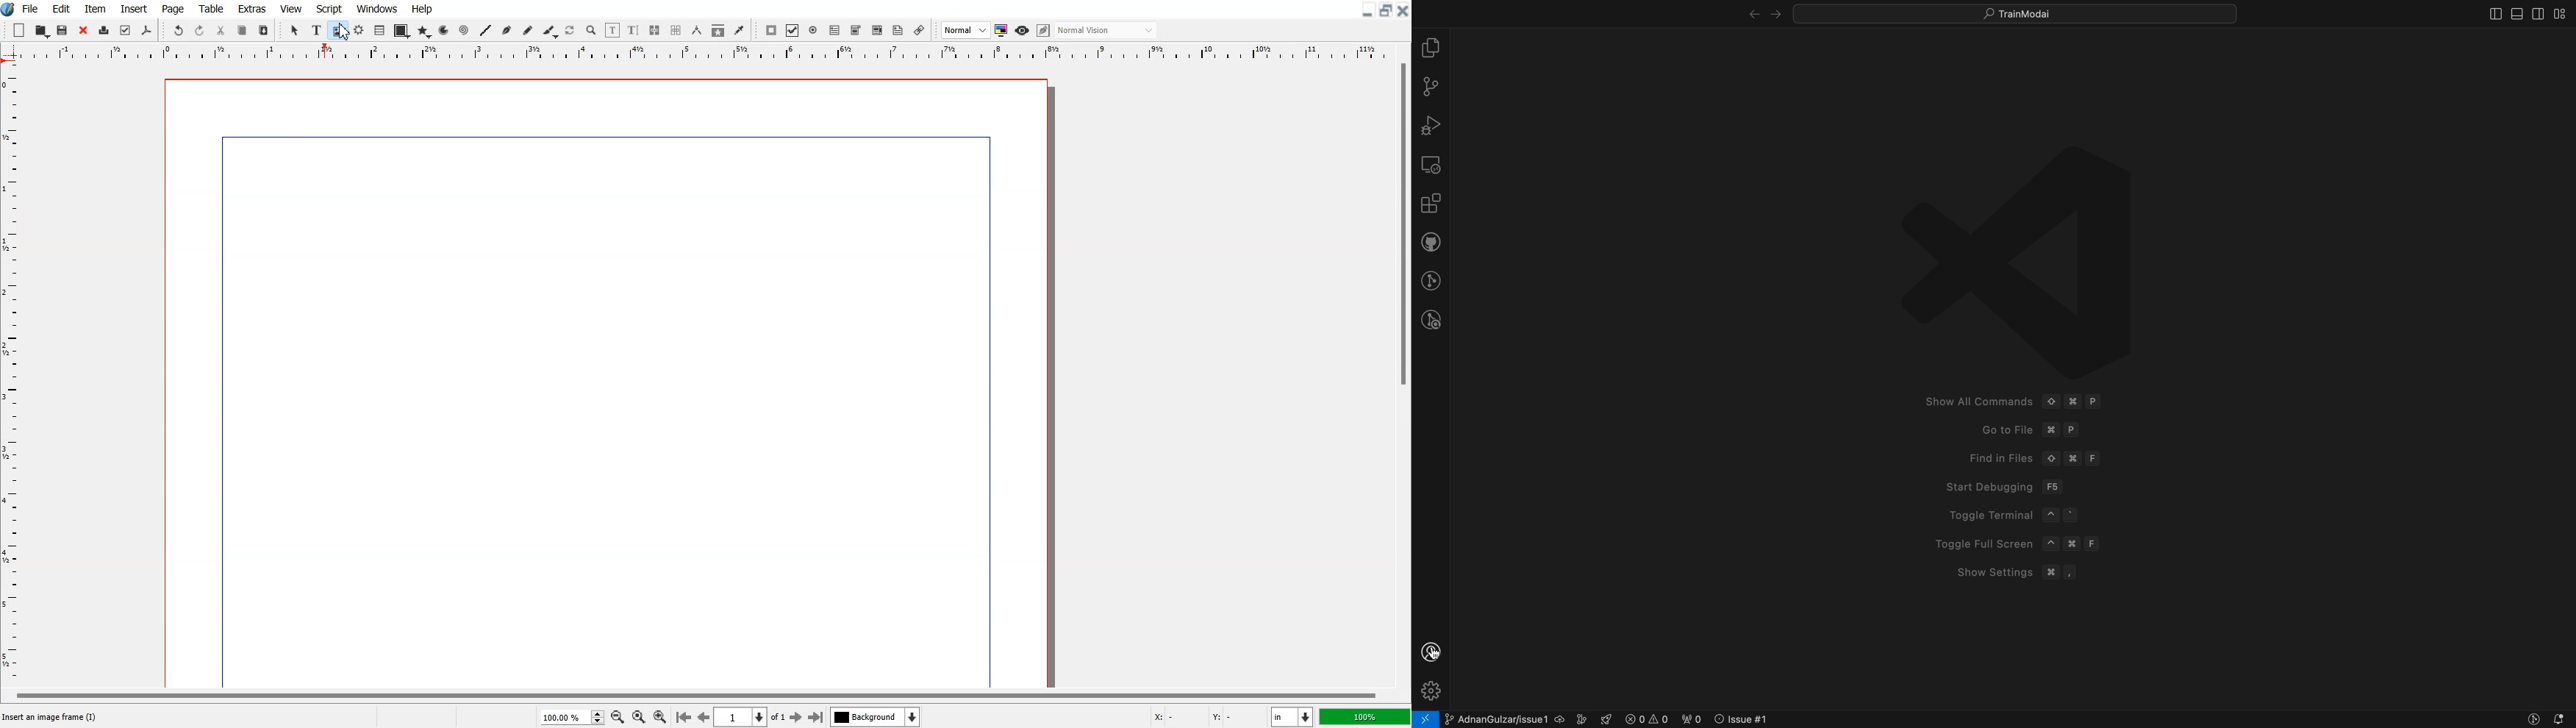 The height and width of the screenshot is (728, 2576). What do you see at coordinates (343, 33) in the screenshot?
I see `Cursor` at bounding box center [343, 33].